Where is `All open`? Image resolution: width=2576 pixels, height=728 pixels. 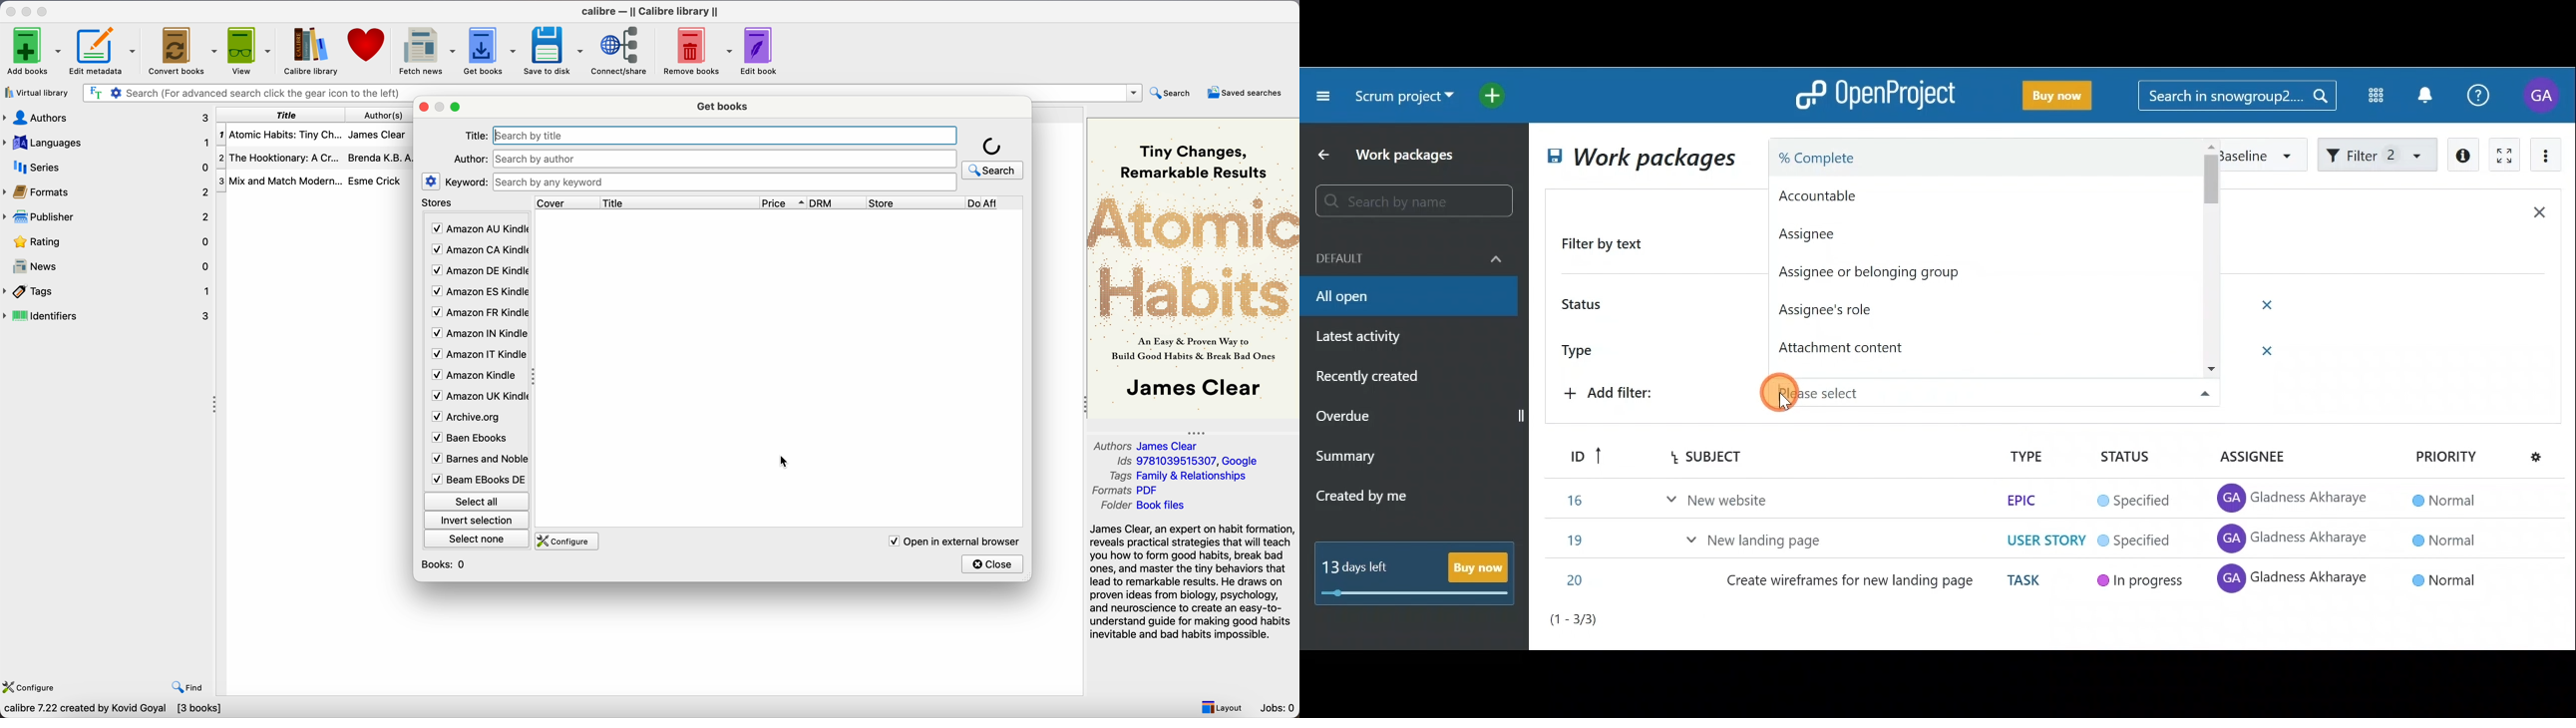 All open is located at coordinates (1639, 160).